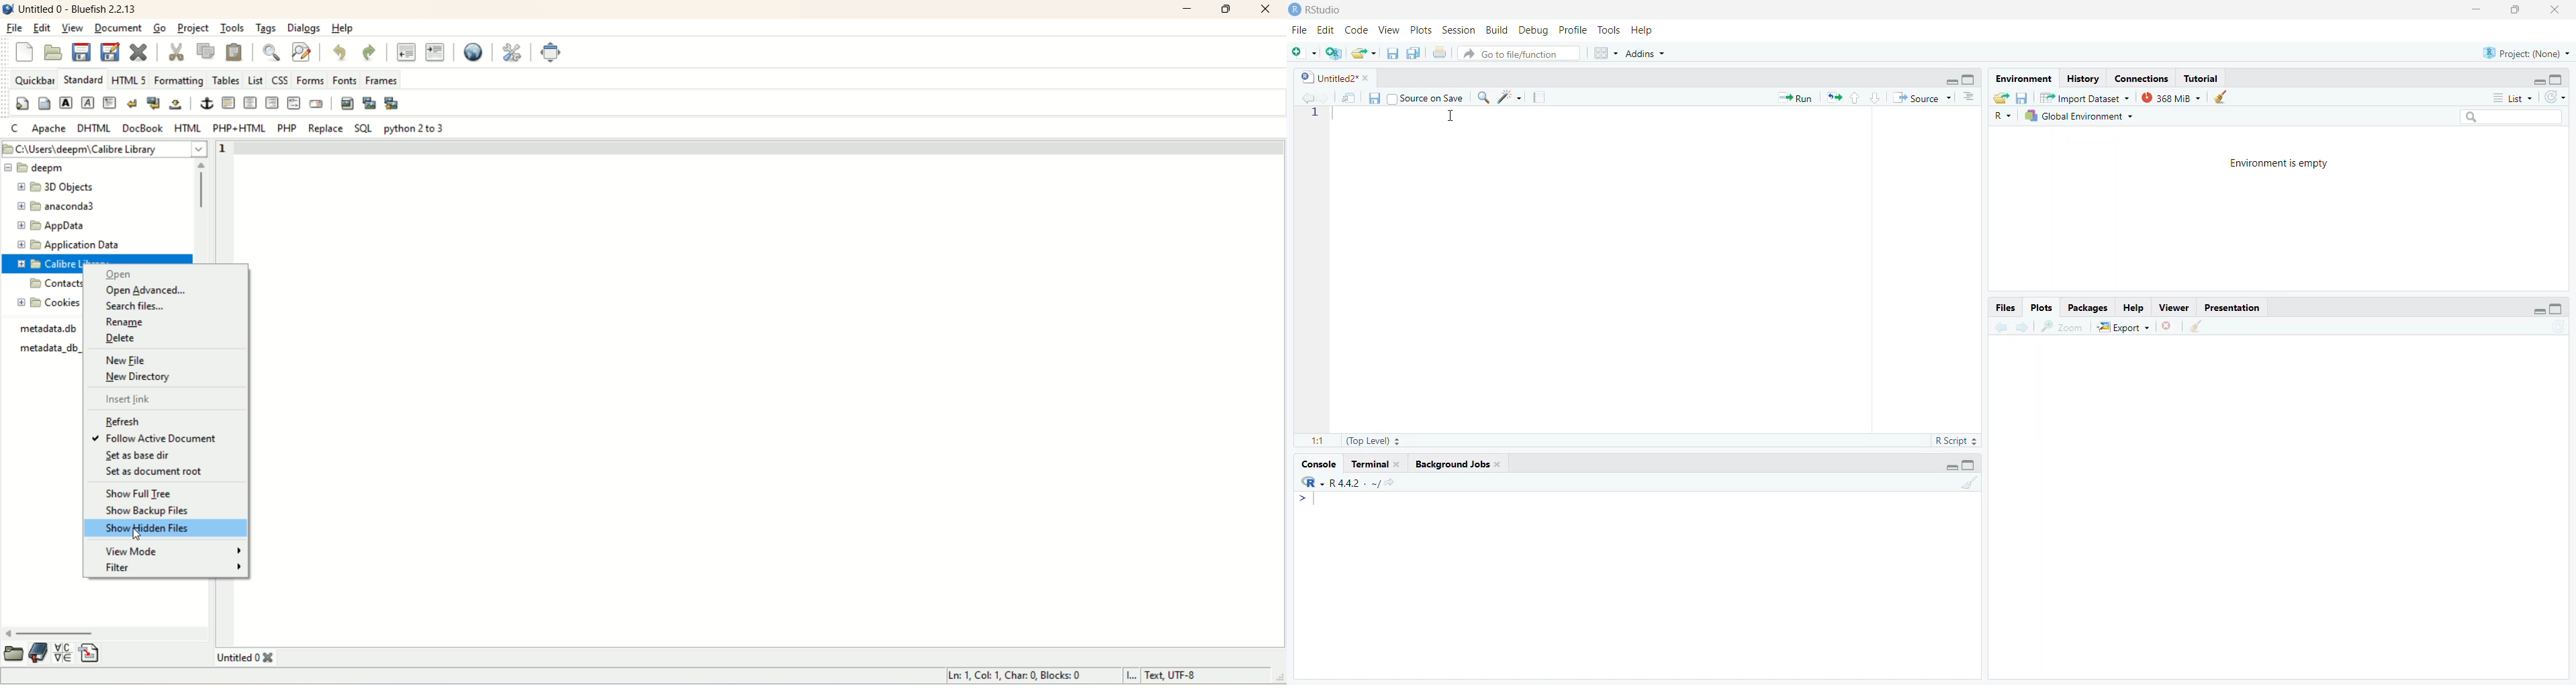 The image size is (2576, 700). Describe the element at coordinates (107, 634) in the screenshot. I see `horizontal scroll bar` at that location.